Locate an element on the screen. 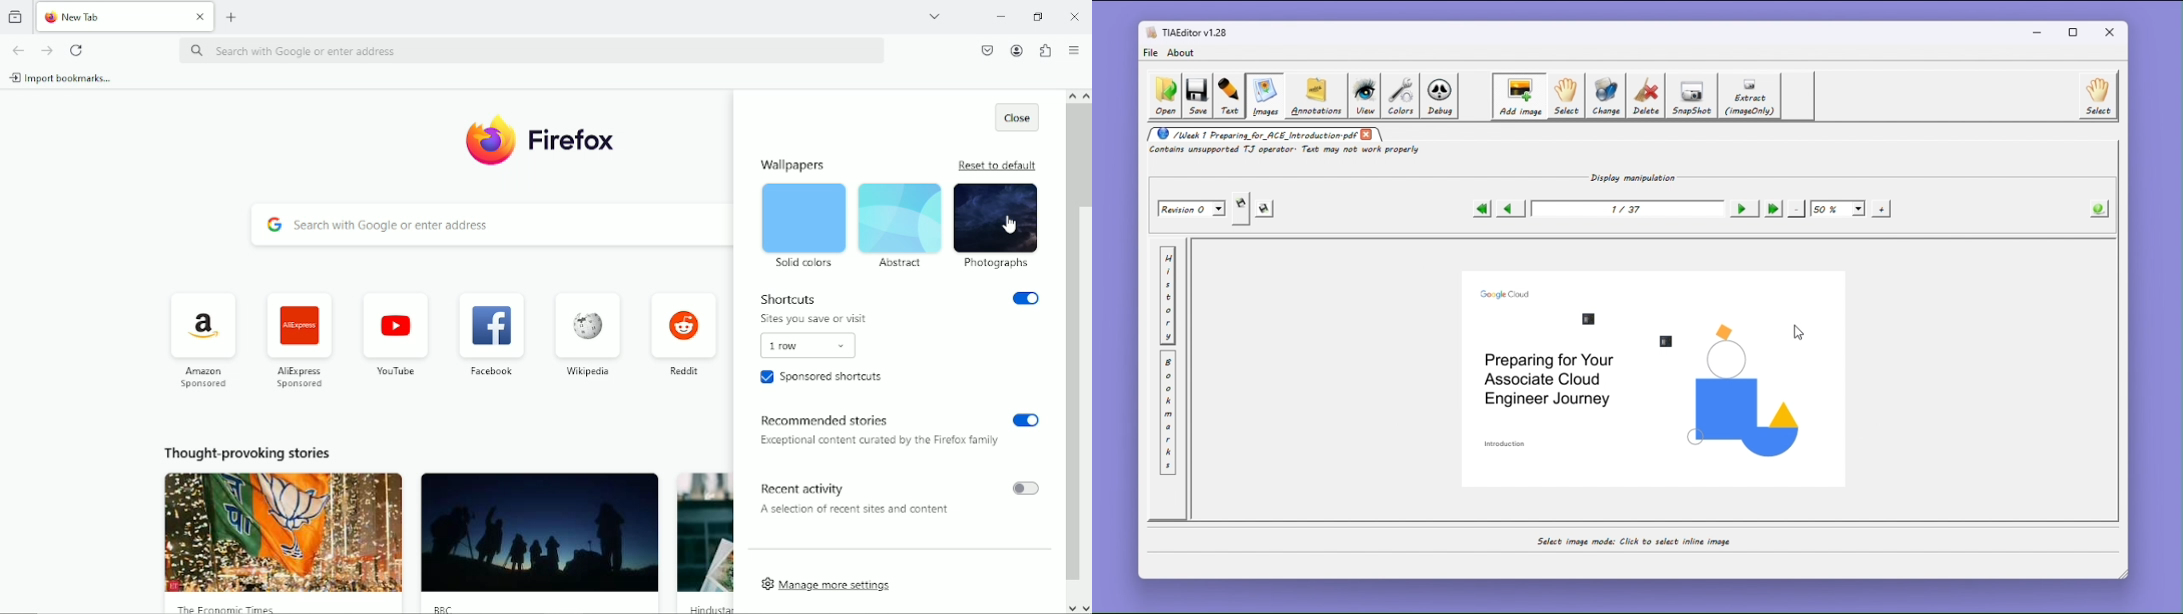 This screenshot has width=2184, height=616. Close is located at coordinates (1074, 15).